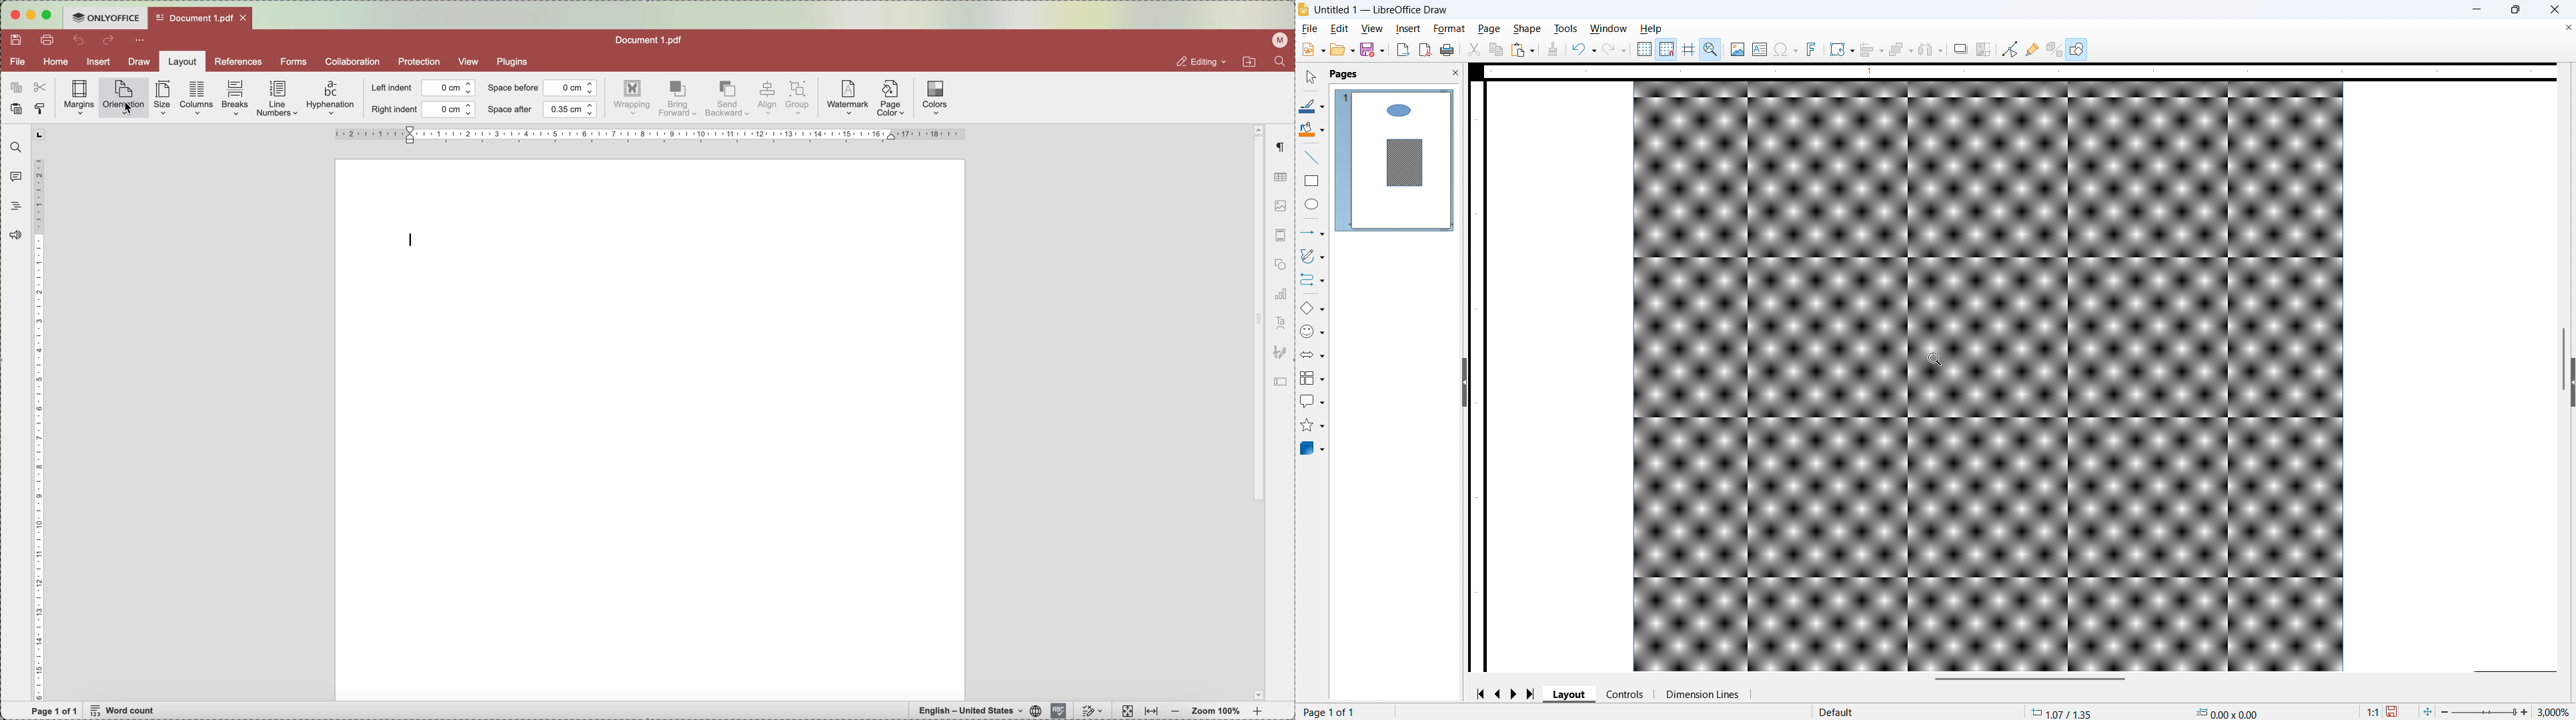  Describe the element at coordinates (1281, 177) in the screenshot. I see `table settings` at that location.